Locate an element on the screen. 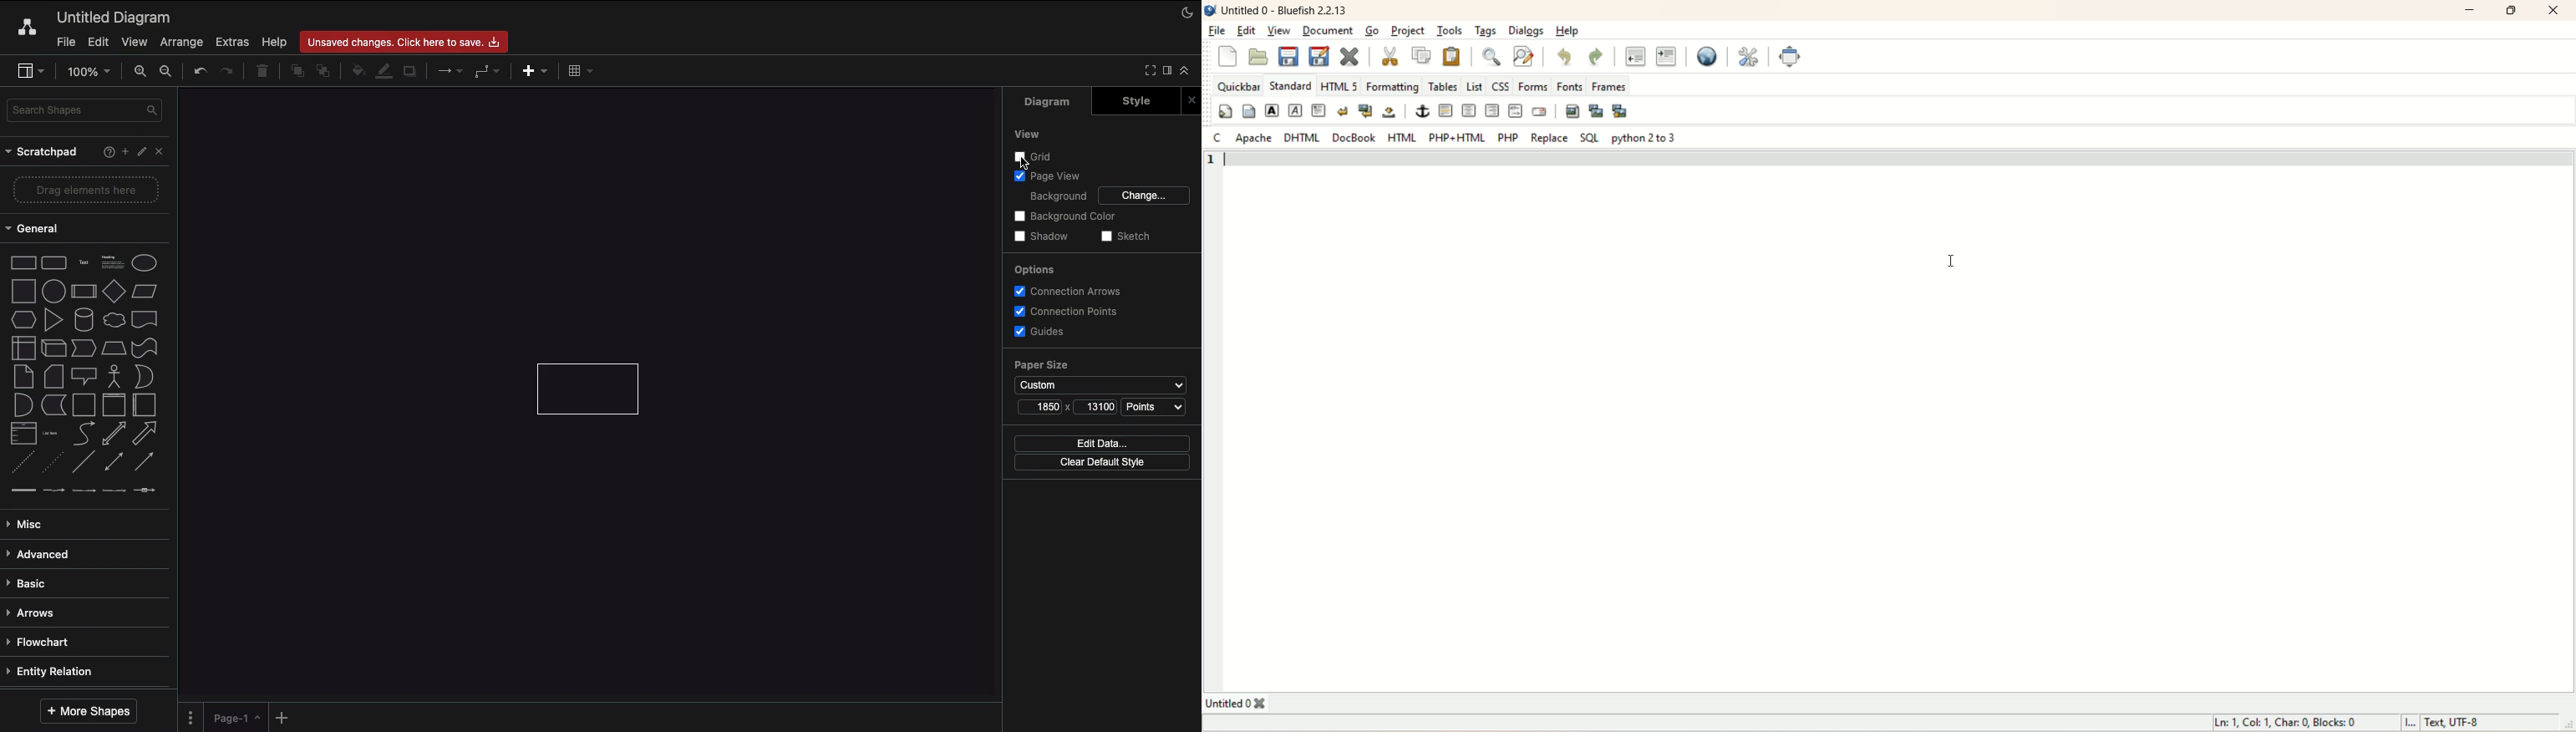 This screenshot has height=756, width=2576. undo is located at coordinates (1563, 57).